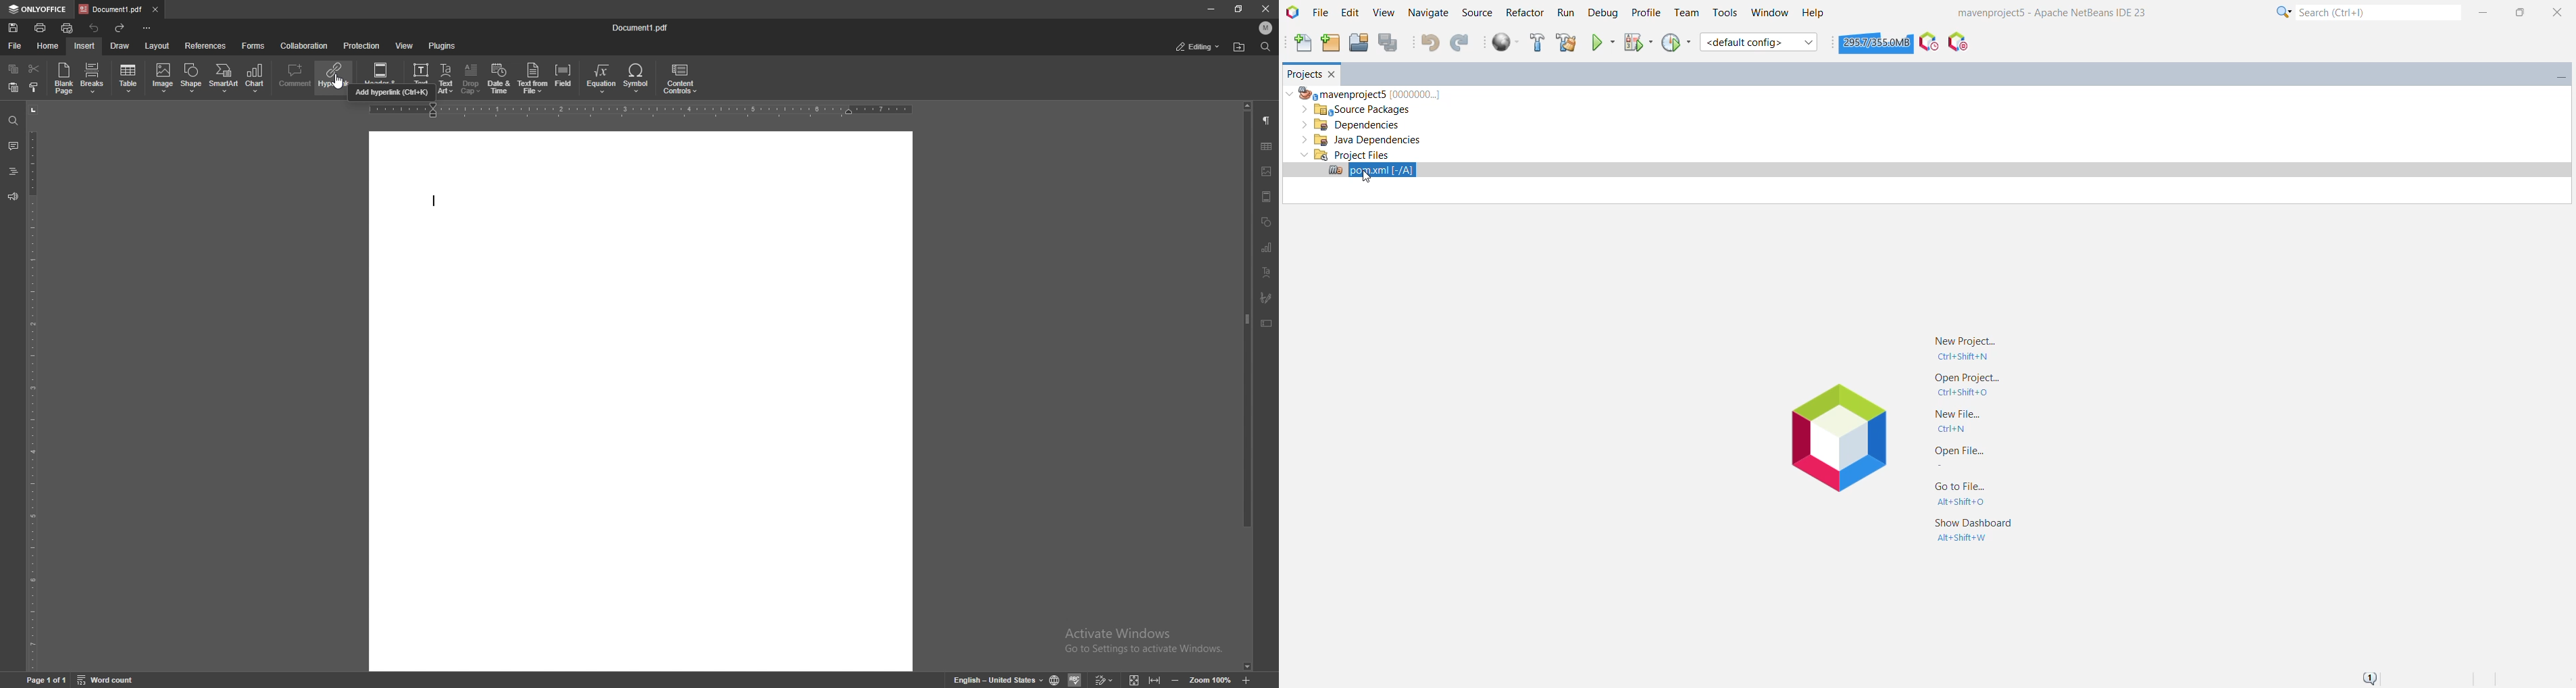 This screenshot has width=2576, height=700. What do you see at coordinates (47, 680) in the screenshot?
I see `page` at bounding box center [47, 680].